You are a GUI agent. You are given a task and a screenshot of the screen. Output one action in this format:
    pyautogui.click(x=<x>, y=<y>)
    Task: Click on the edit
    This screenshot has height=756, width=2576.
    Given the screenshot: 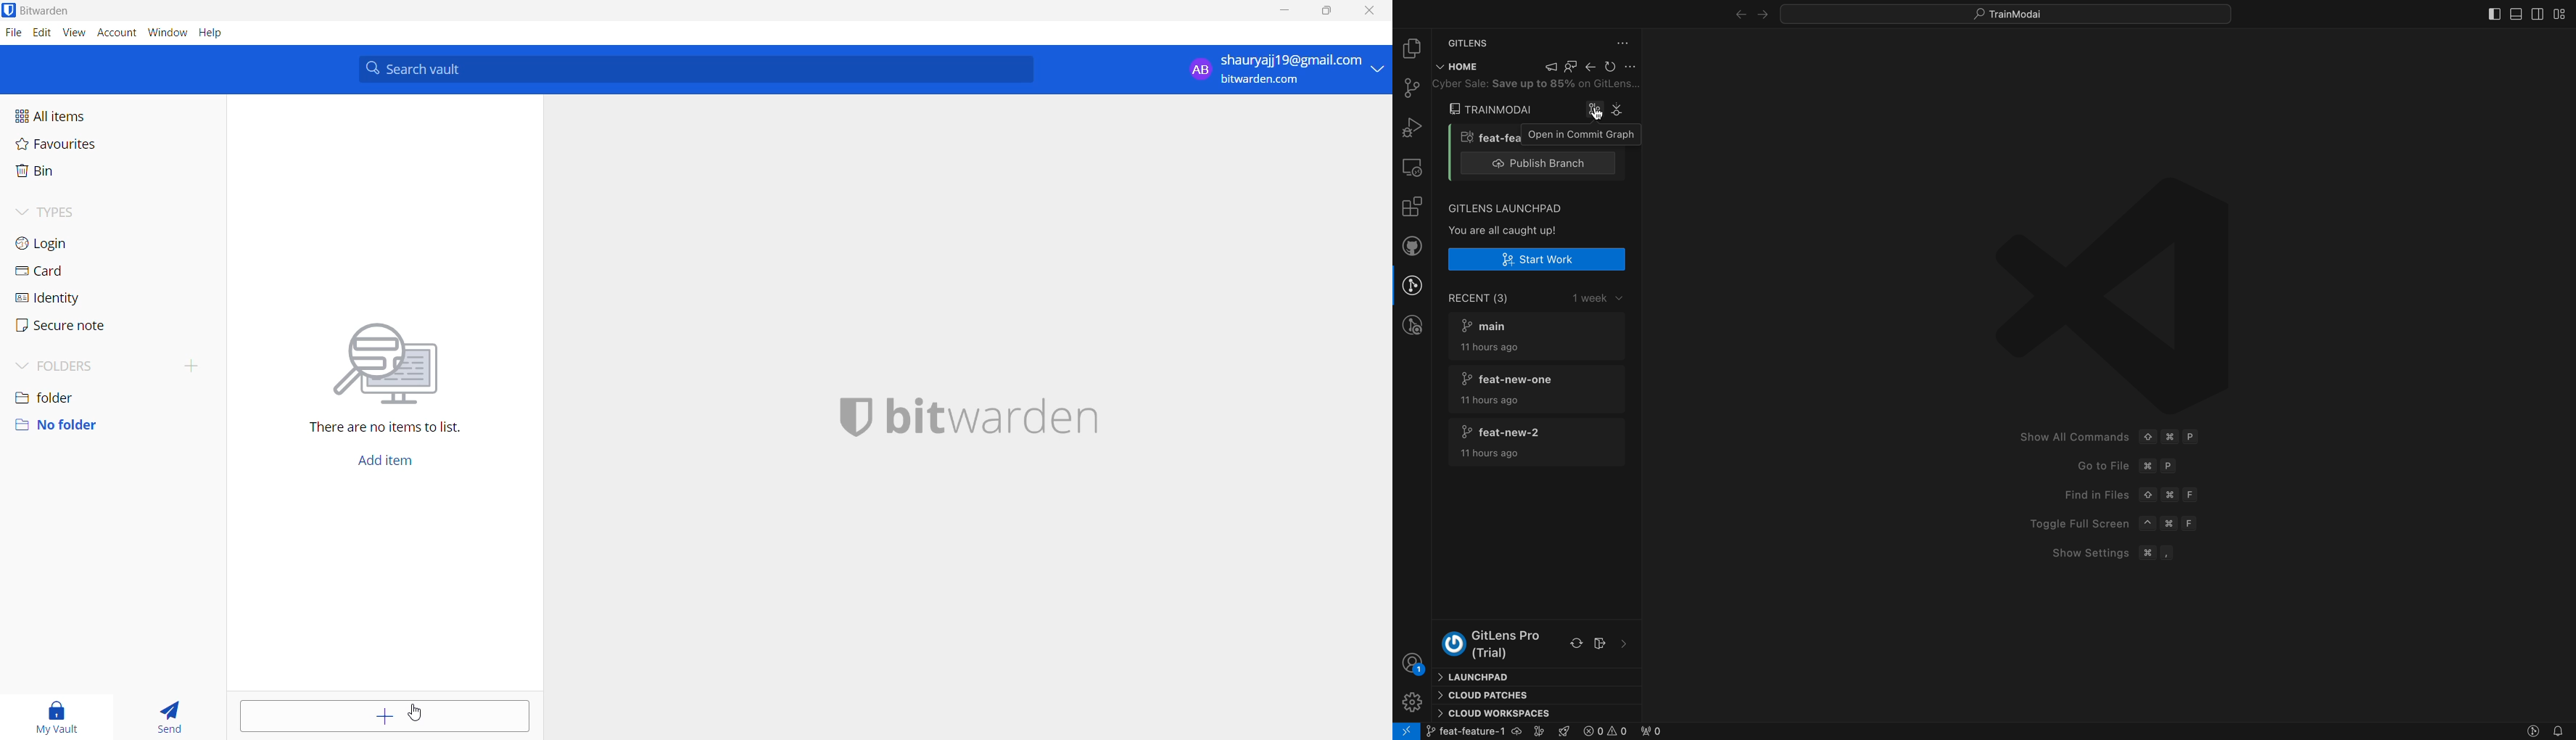 What is the action you would take?
    pyautogui.click(x=40, y=33)
    